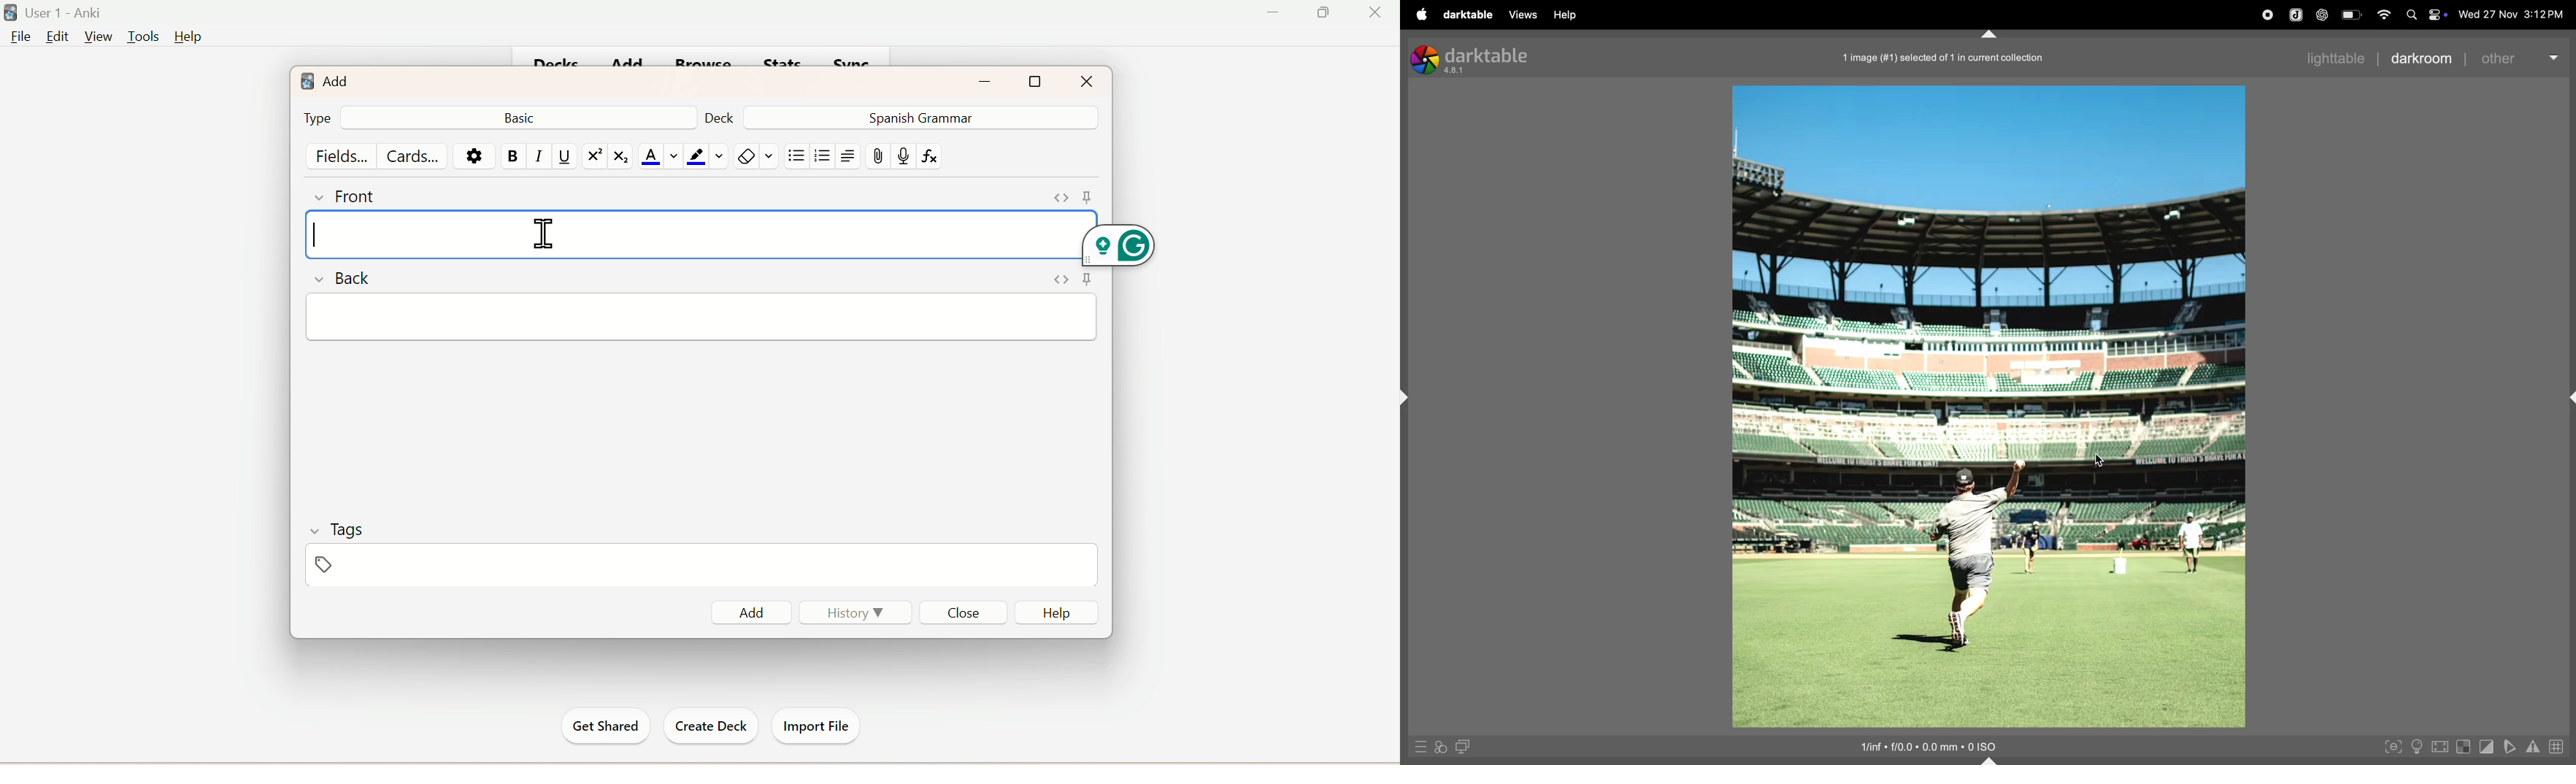  I want to click on Underline, so click(565, 157).